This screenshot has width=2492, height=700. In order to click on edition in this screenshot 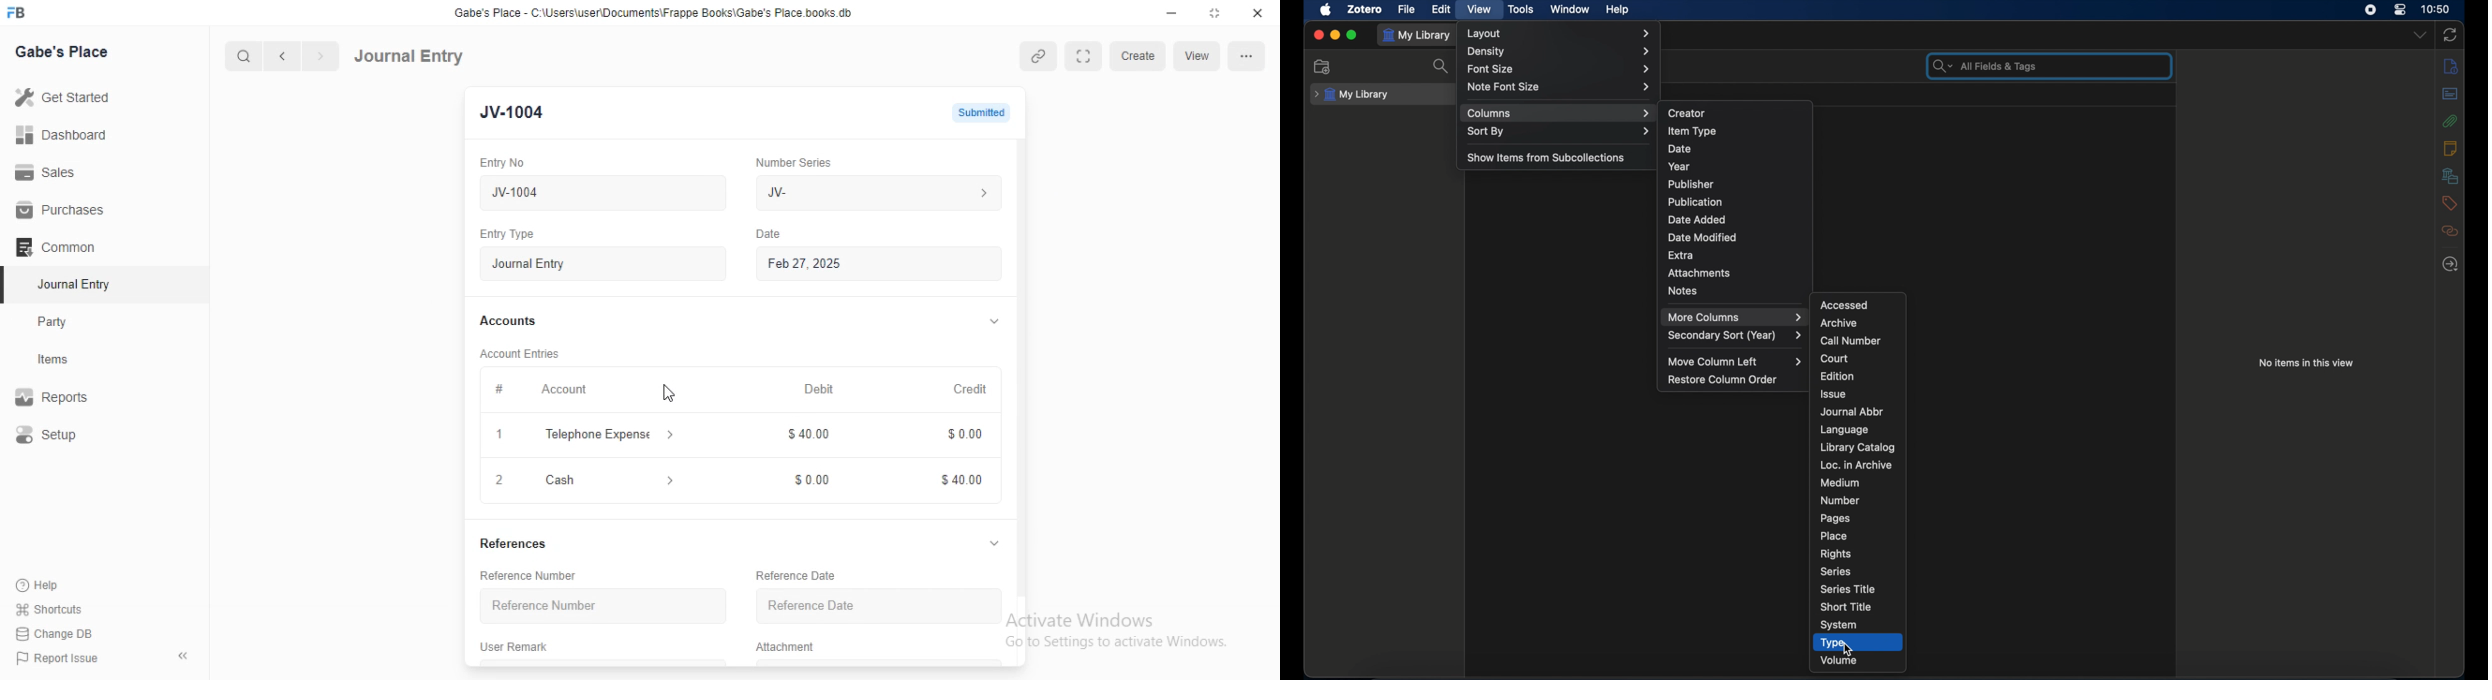, I will do `click(1838, 376)`.